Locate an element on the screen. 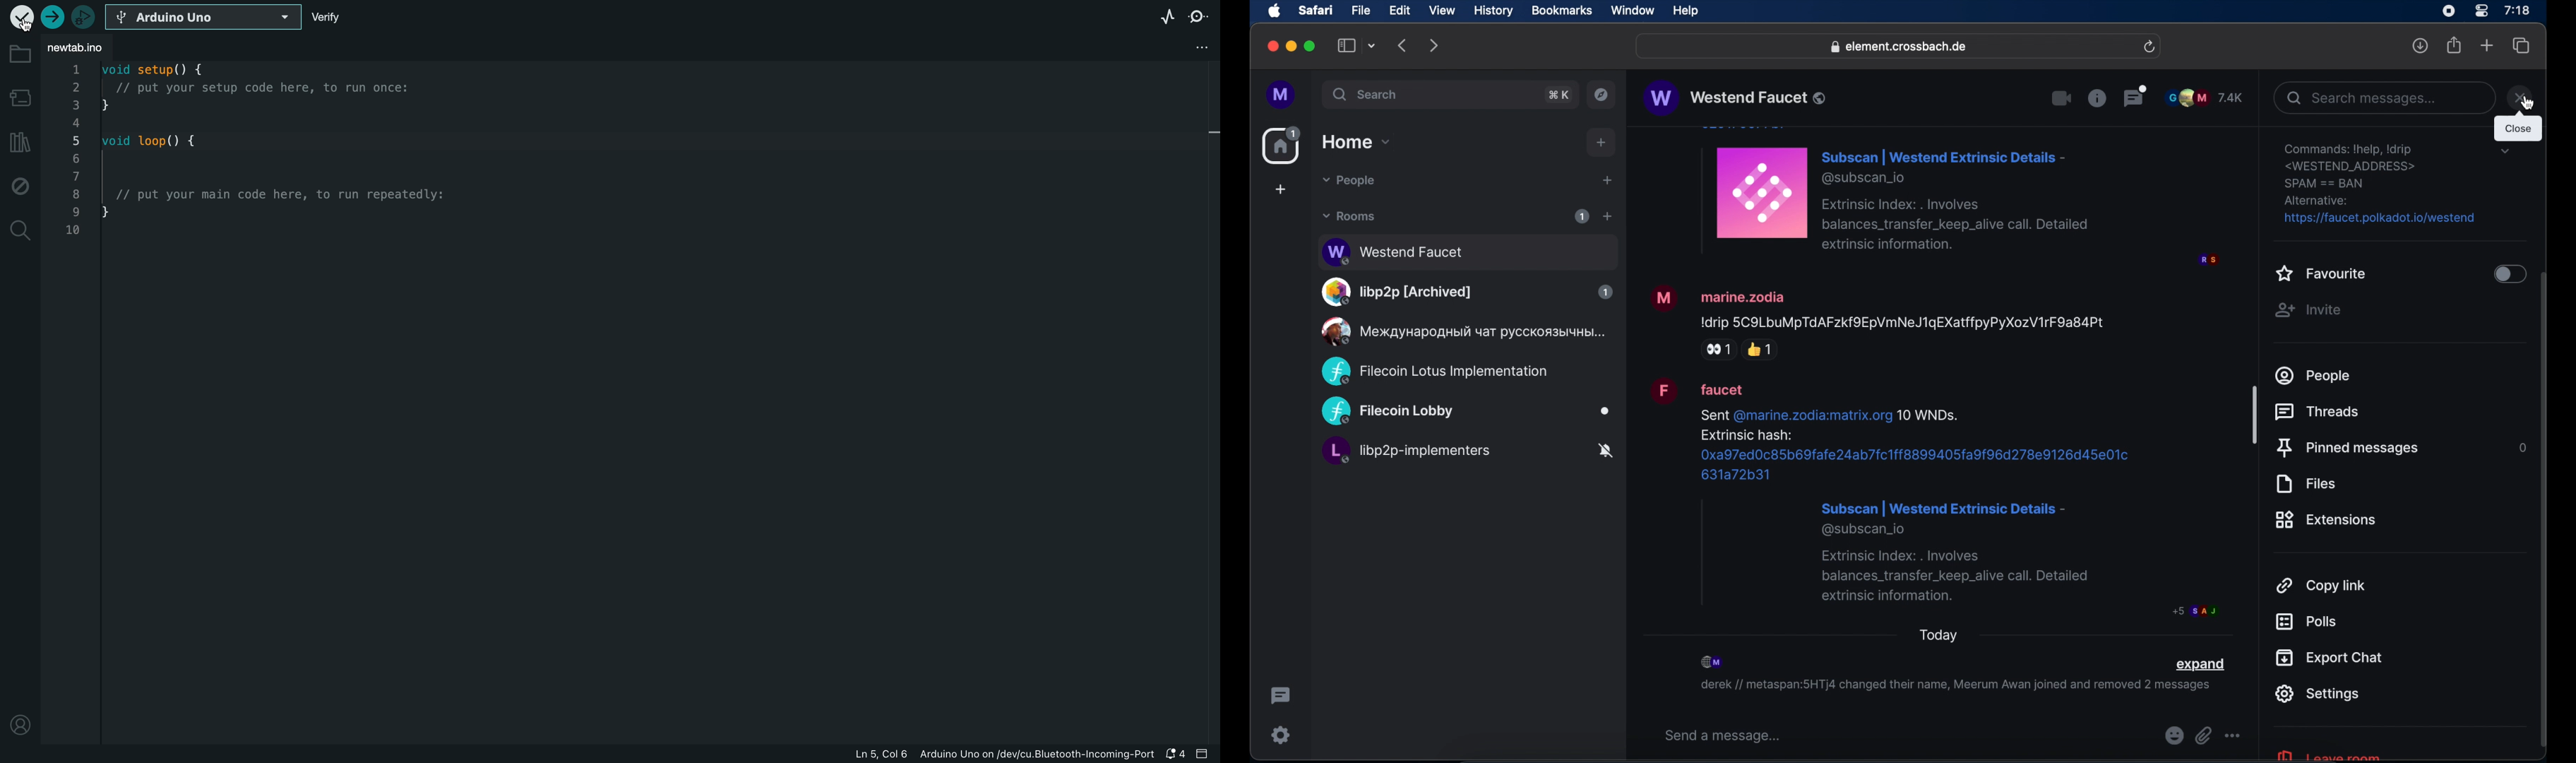 The height and width of the screenshot is (784, 2576). add is located at coordinates (1602, 143).